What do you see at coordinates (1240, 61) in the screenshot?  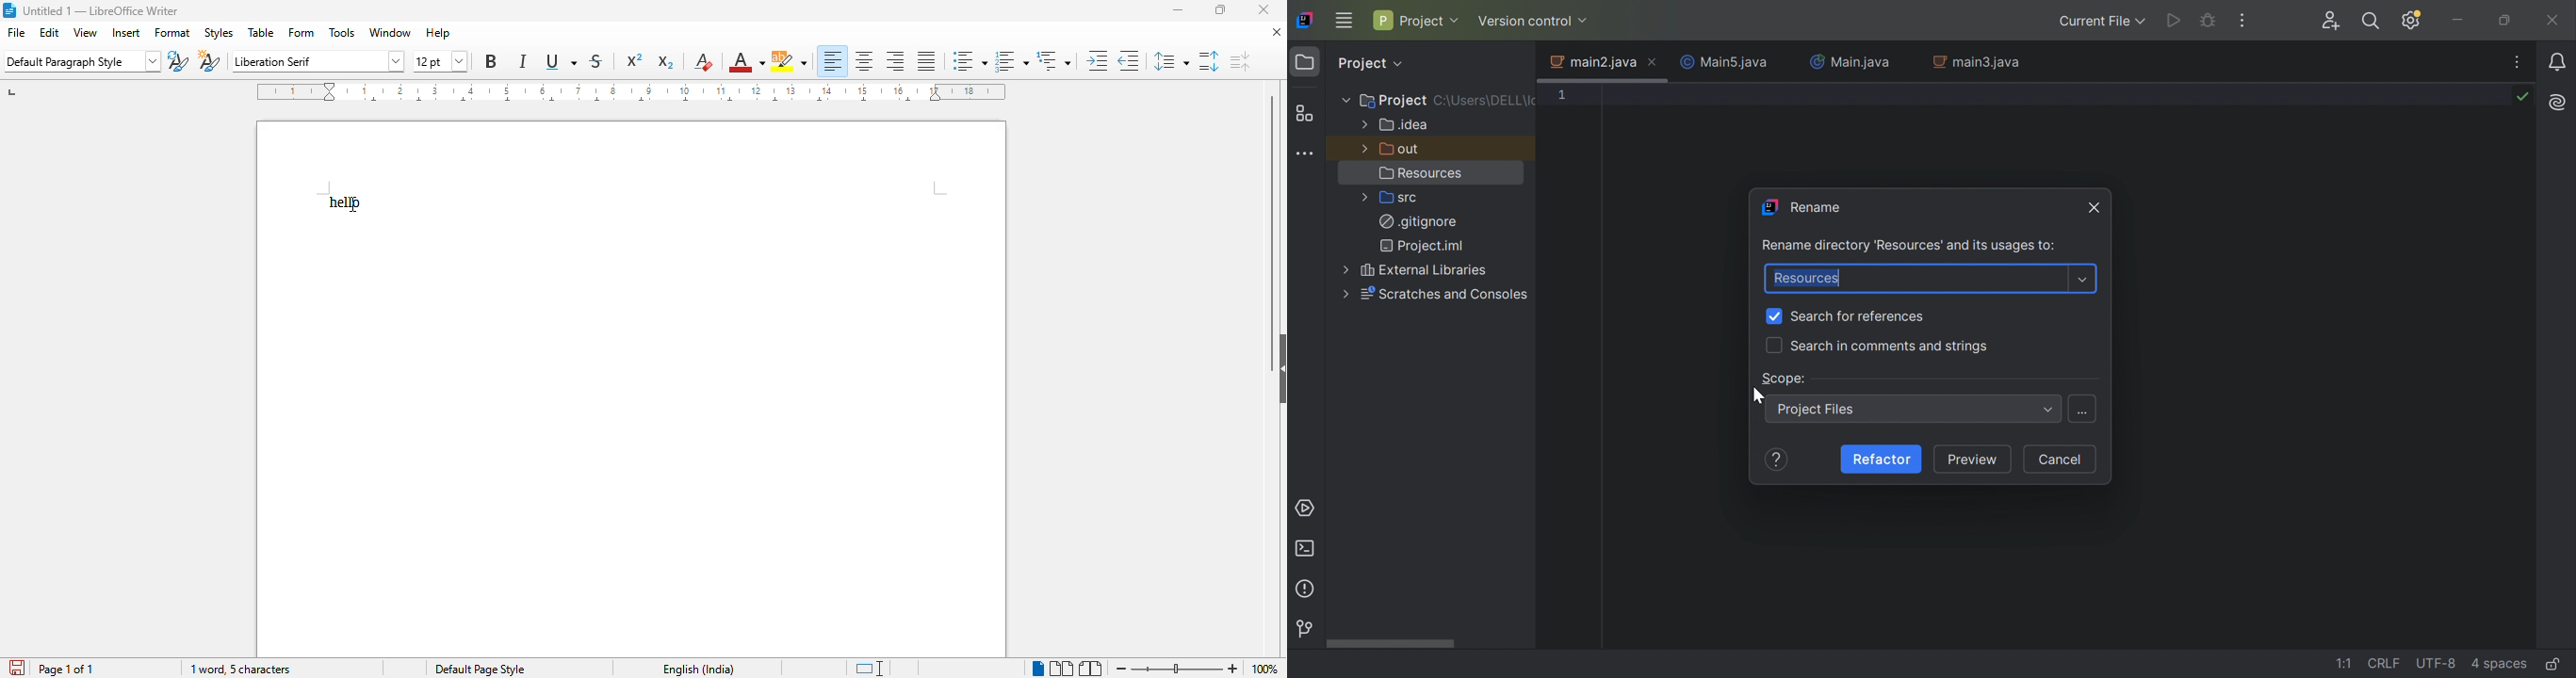 I see `decrease paragraph spacing` at bounding box center [1240, 61].